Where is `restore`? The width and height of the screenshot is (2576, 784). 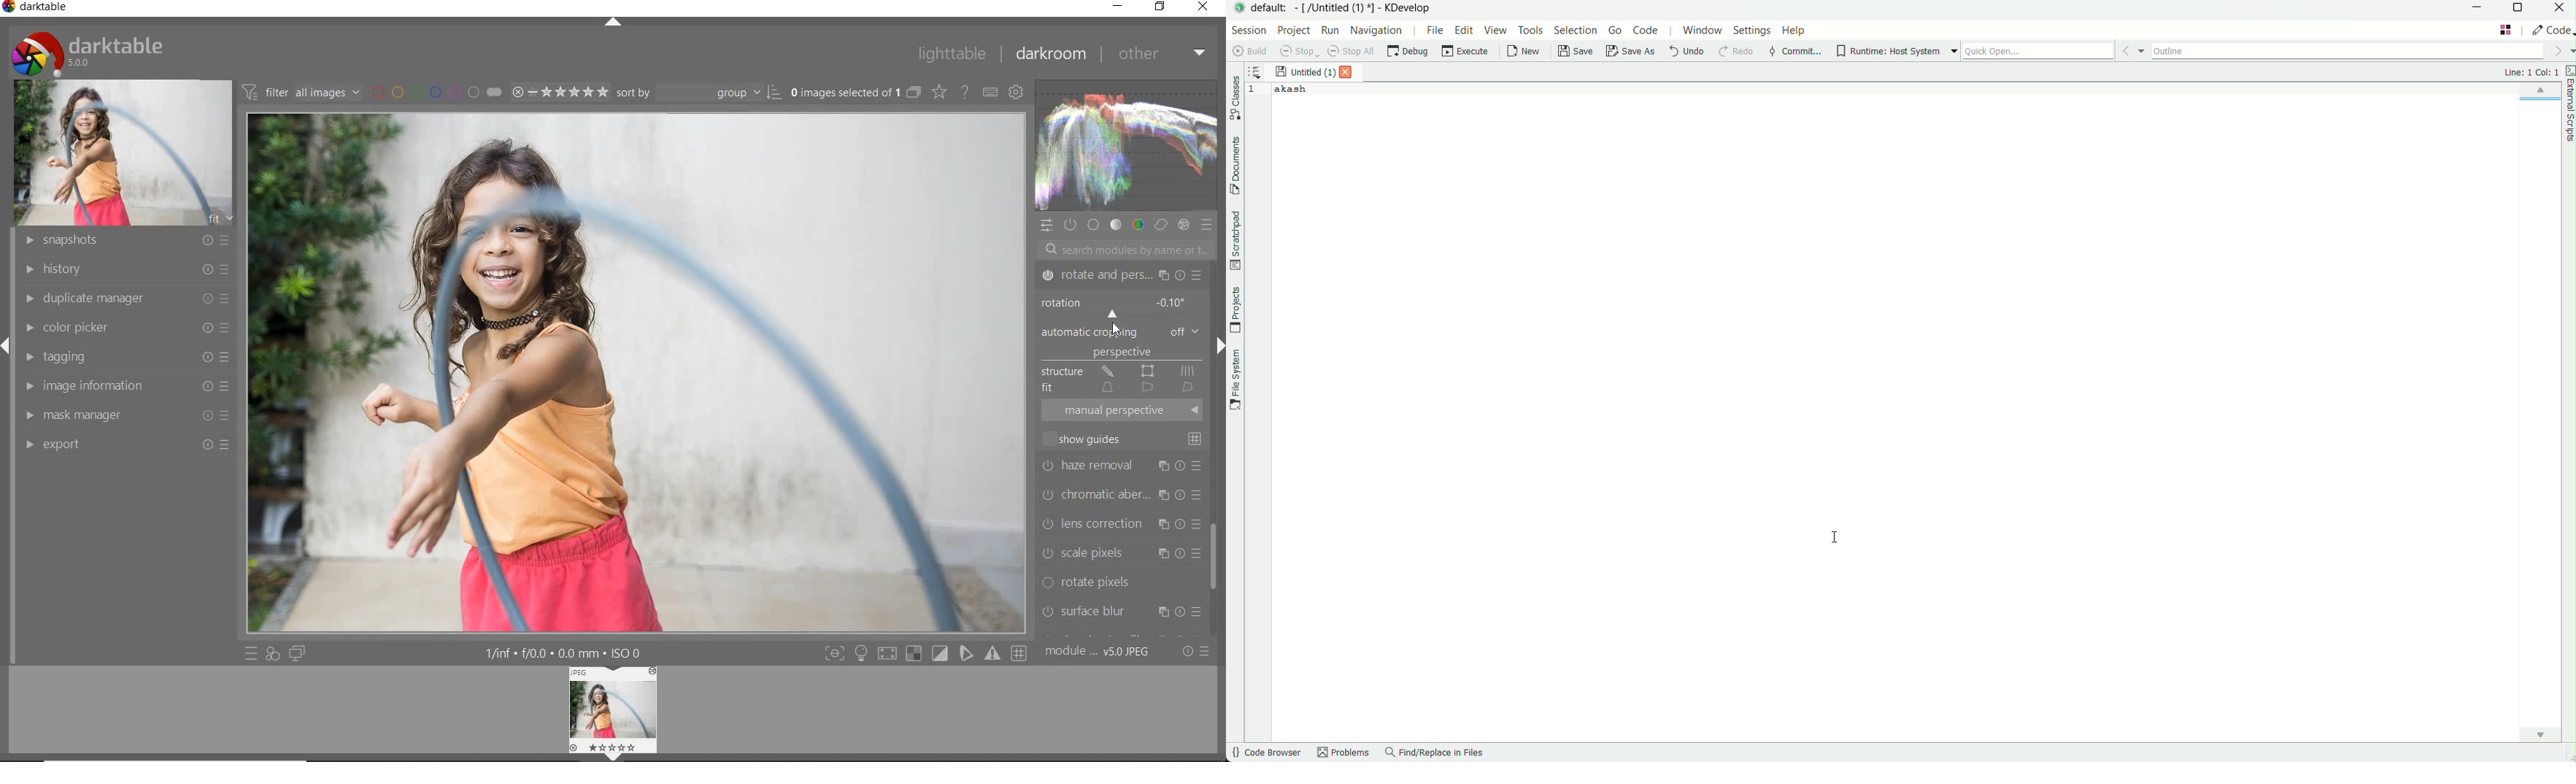
restore is located at coordinates (1162, 7).